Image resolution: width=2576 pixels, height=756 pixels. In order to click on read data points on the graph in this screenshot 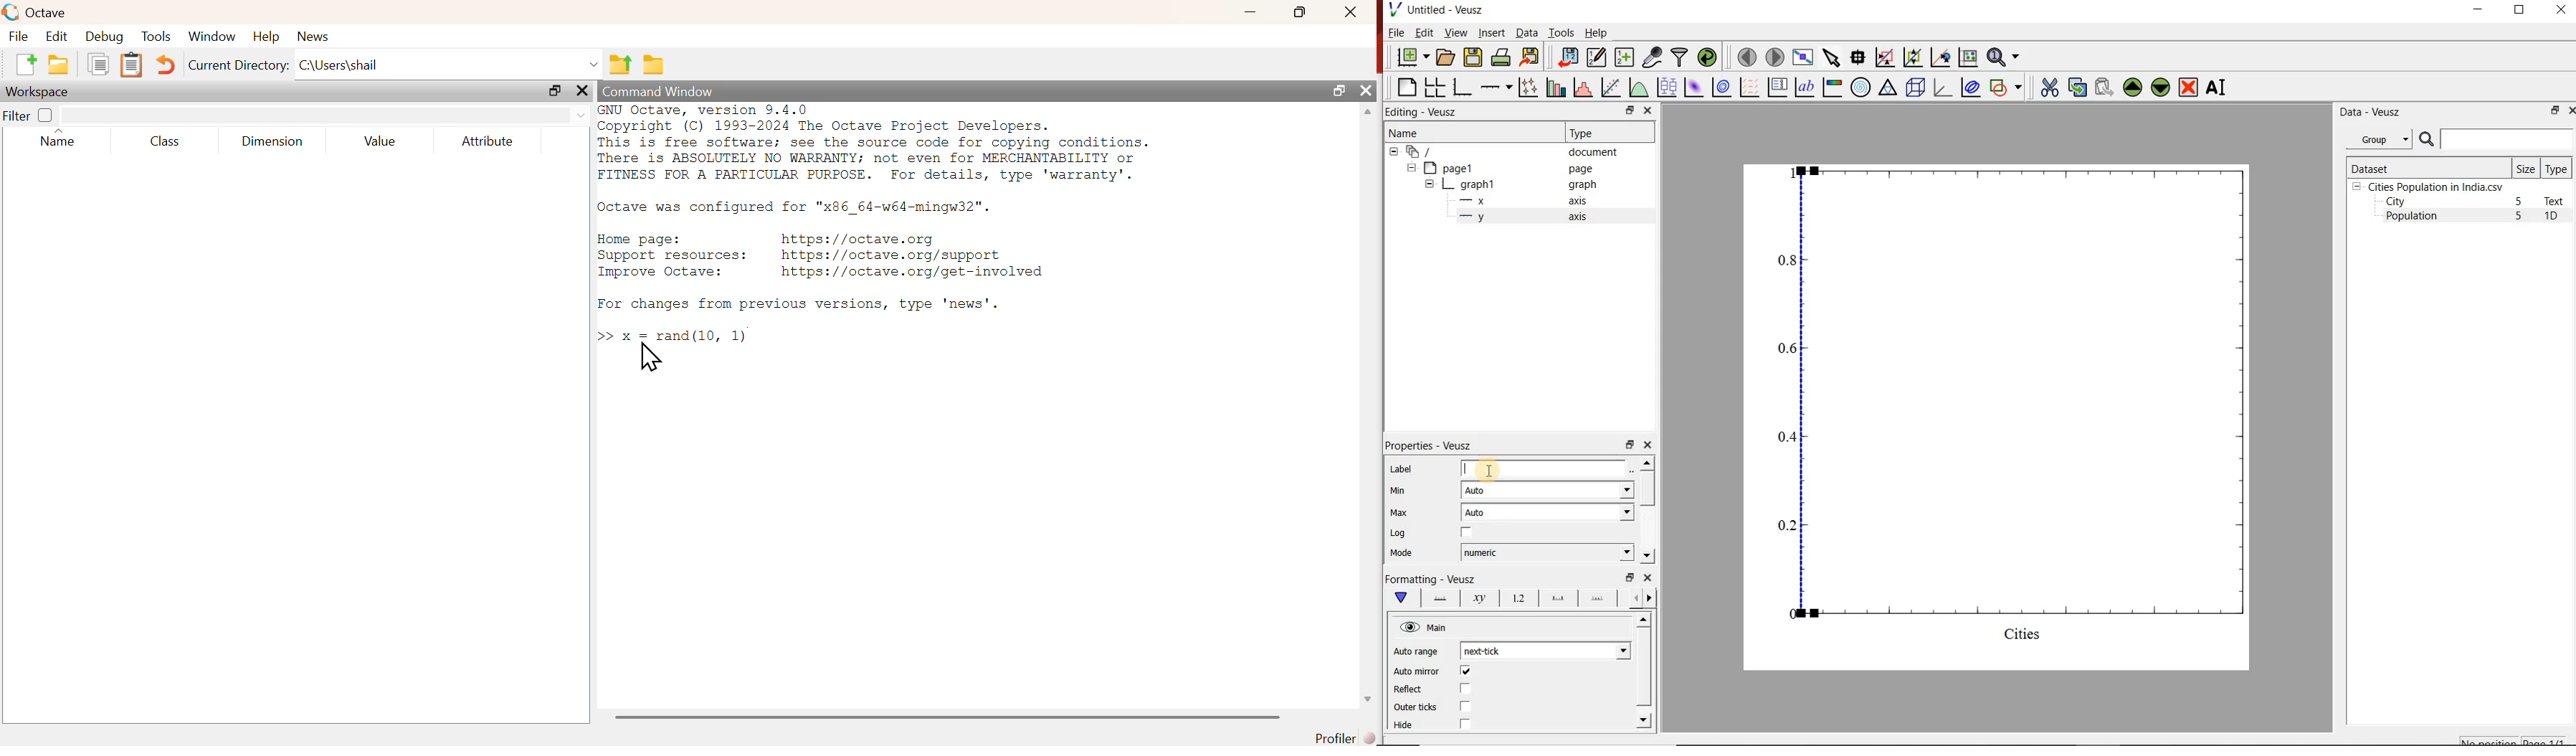, I will do `click(1857, 56)`.